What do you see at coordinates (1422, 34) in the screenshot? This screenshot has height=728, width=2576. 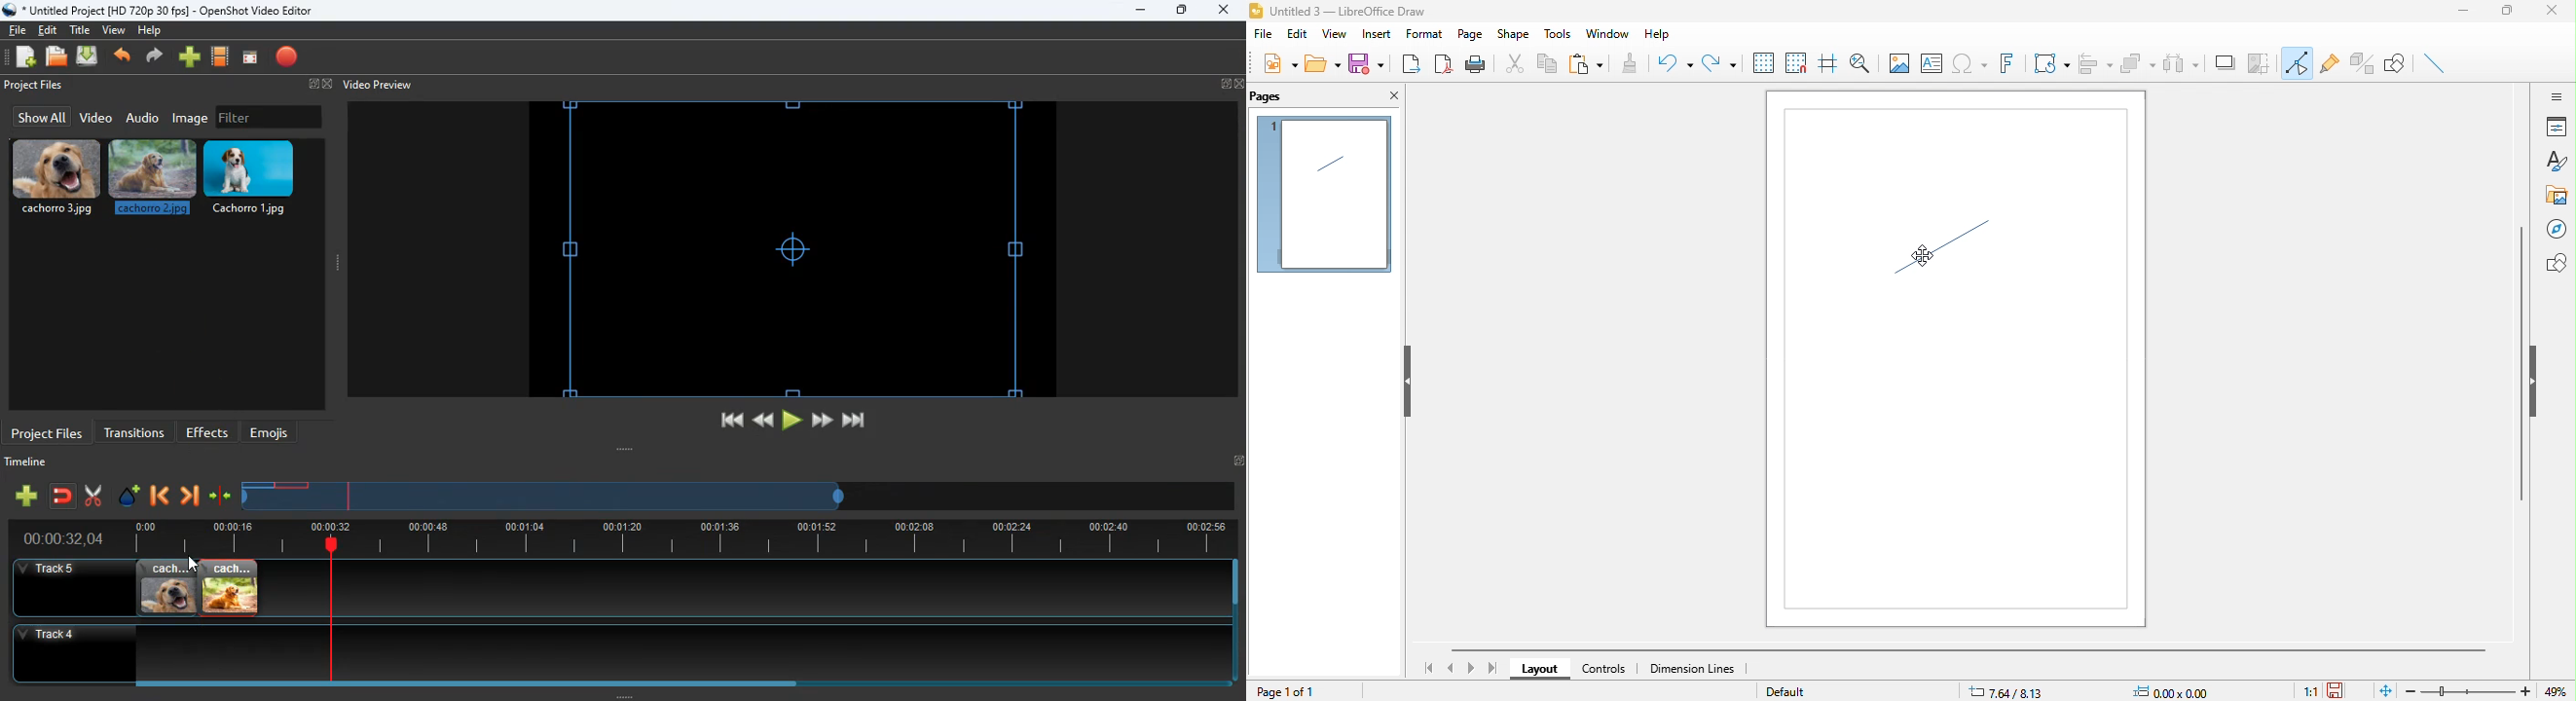 I see `format` at bounding box center [1422, 34].